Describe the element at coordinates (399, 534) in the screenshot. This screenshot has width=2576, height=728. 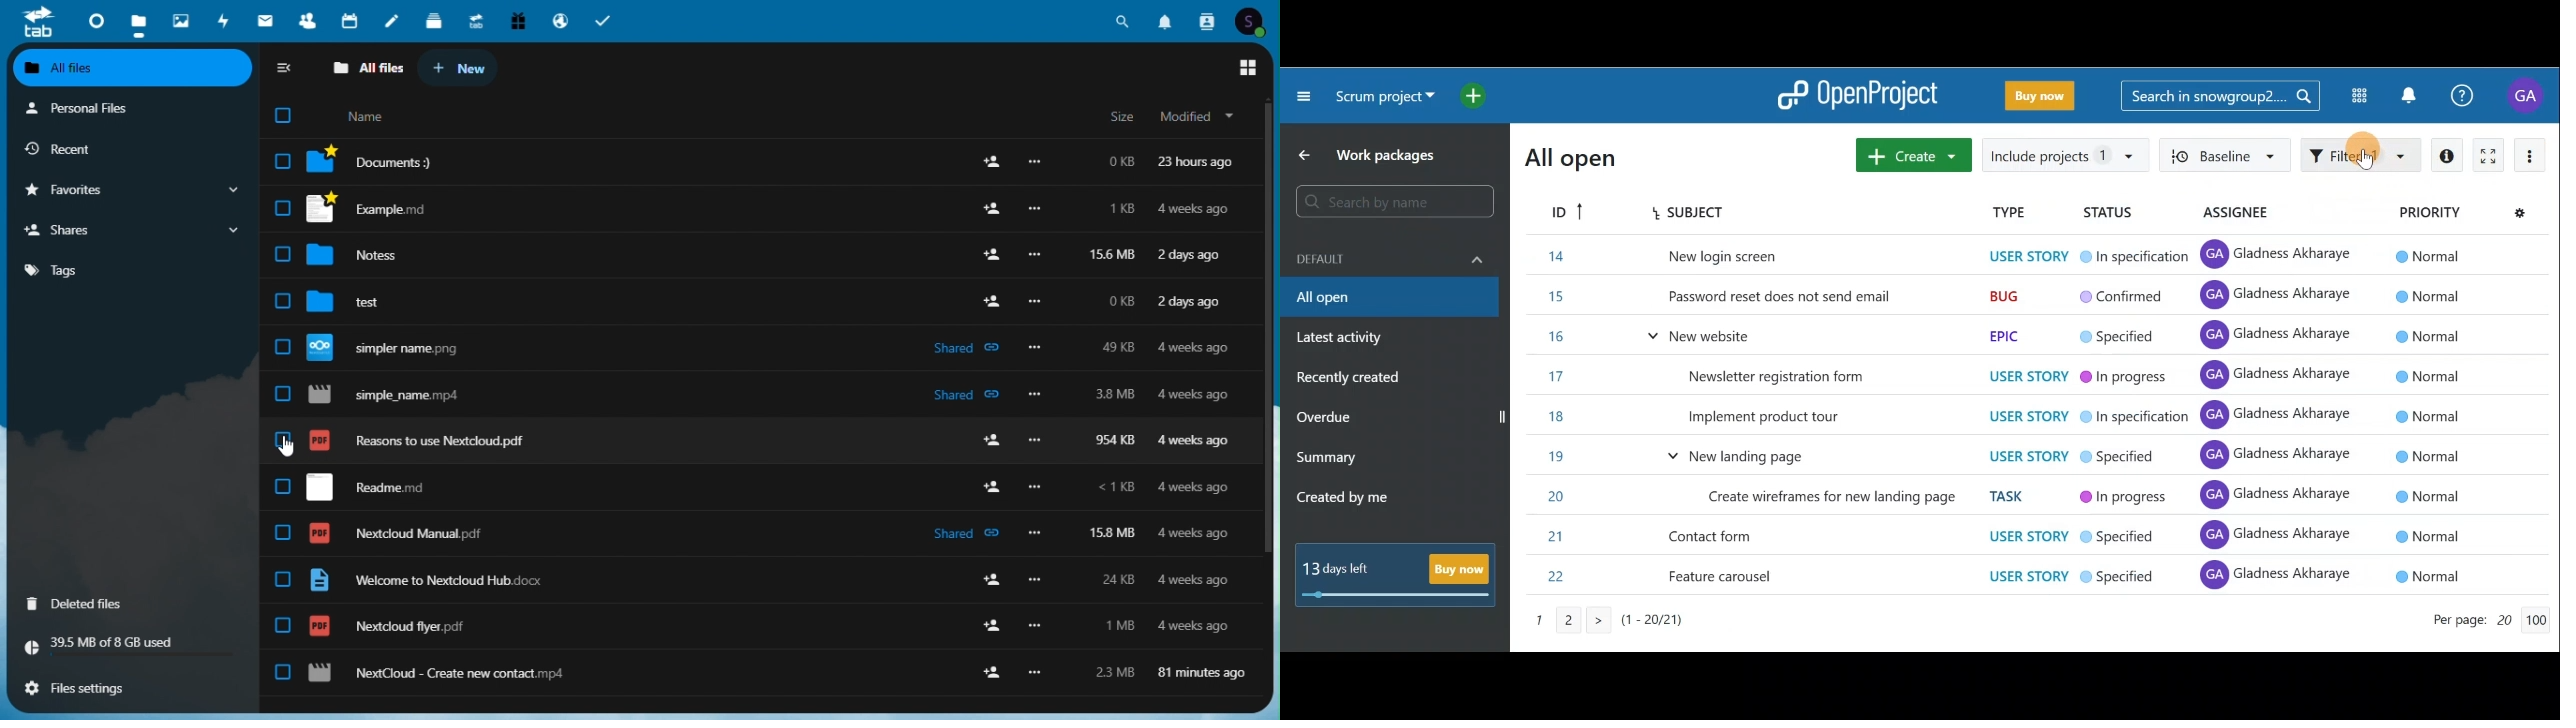
I see `nextcloud manual.pdf` at that location.